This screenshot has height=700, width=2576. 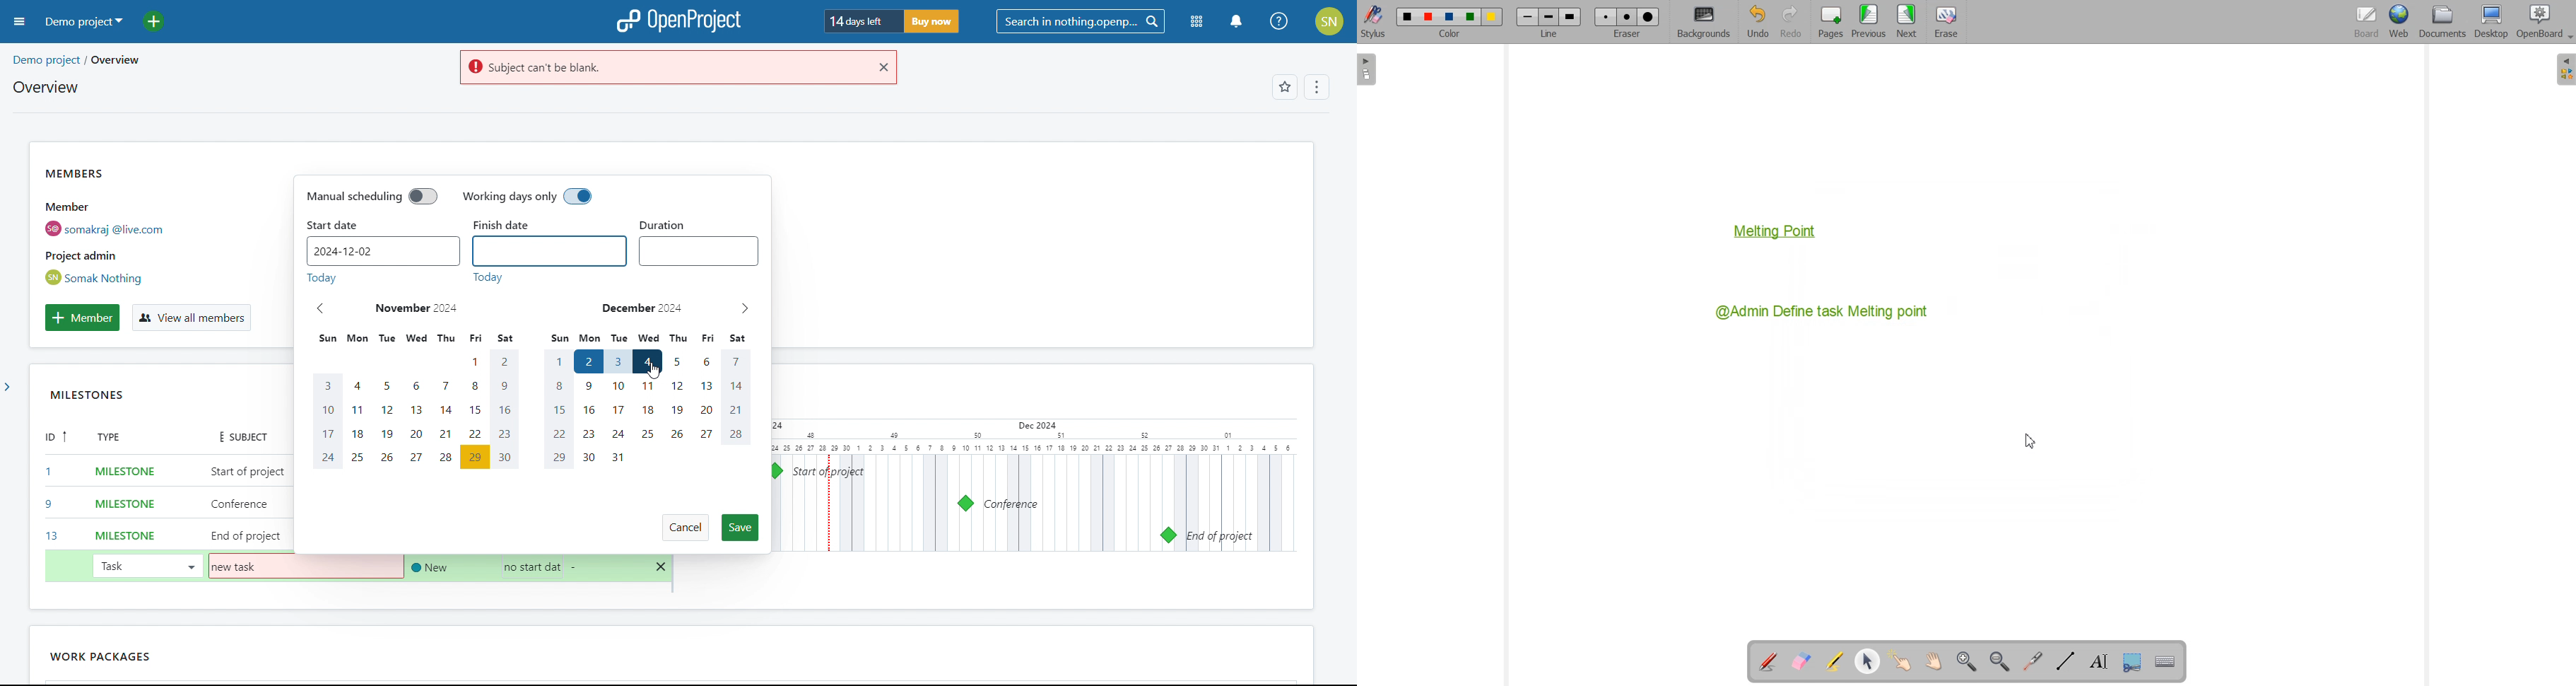 I want to click on scroll up, so click(x=1348, y=50).